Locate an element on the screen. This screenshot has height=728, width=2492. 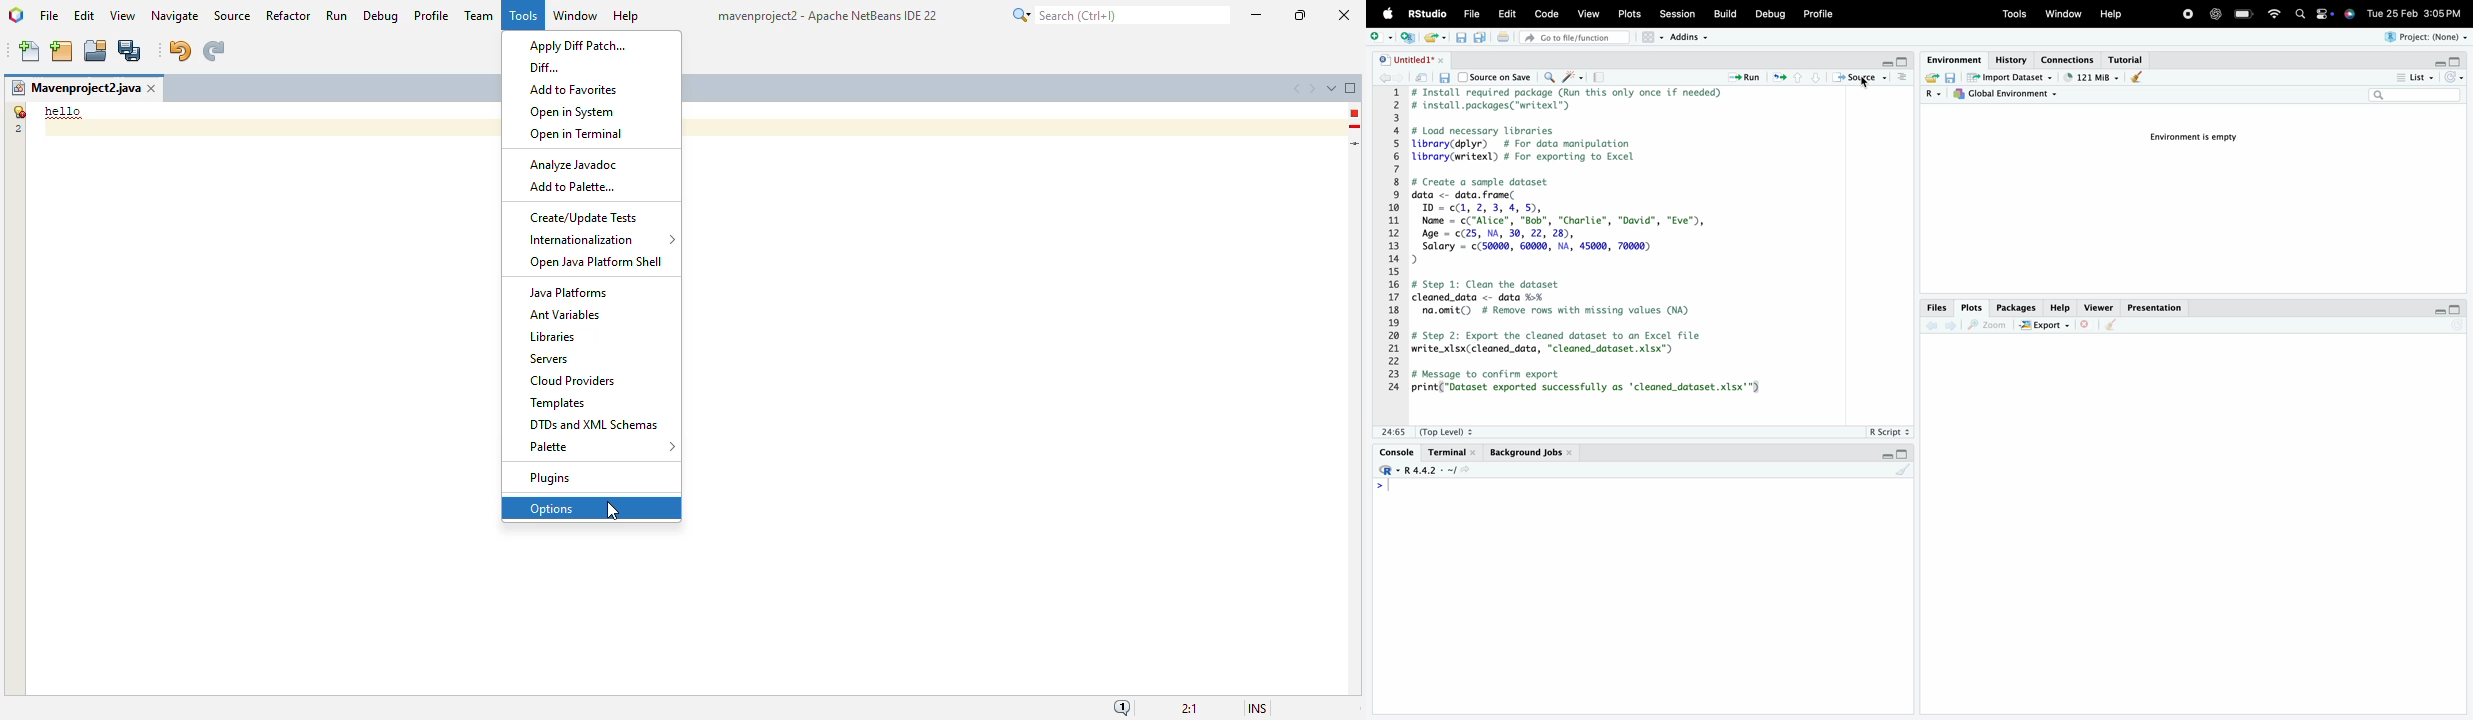
Maximize is located at coordinates (1902, 454).